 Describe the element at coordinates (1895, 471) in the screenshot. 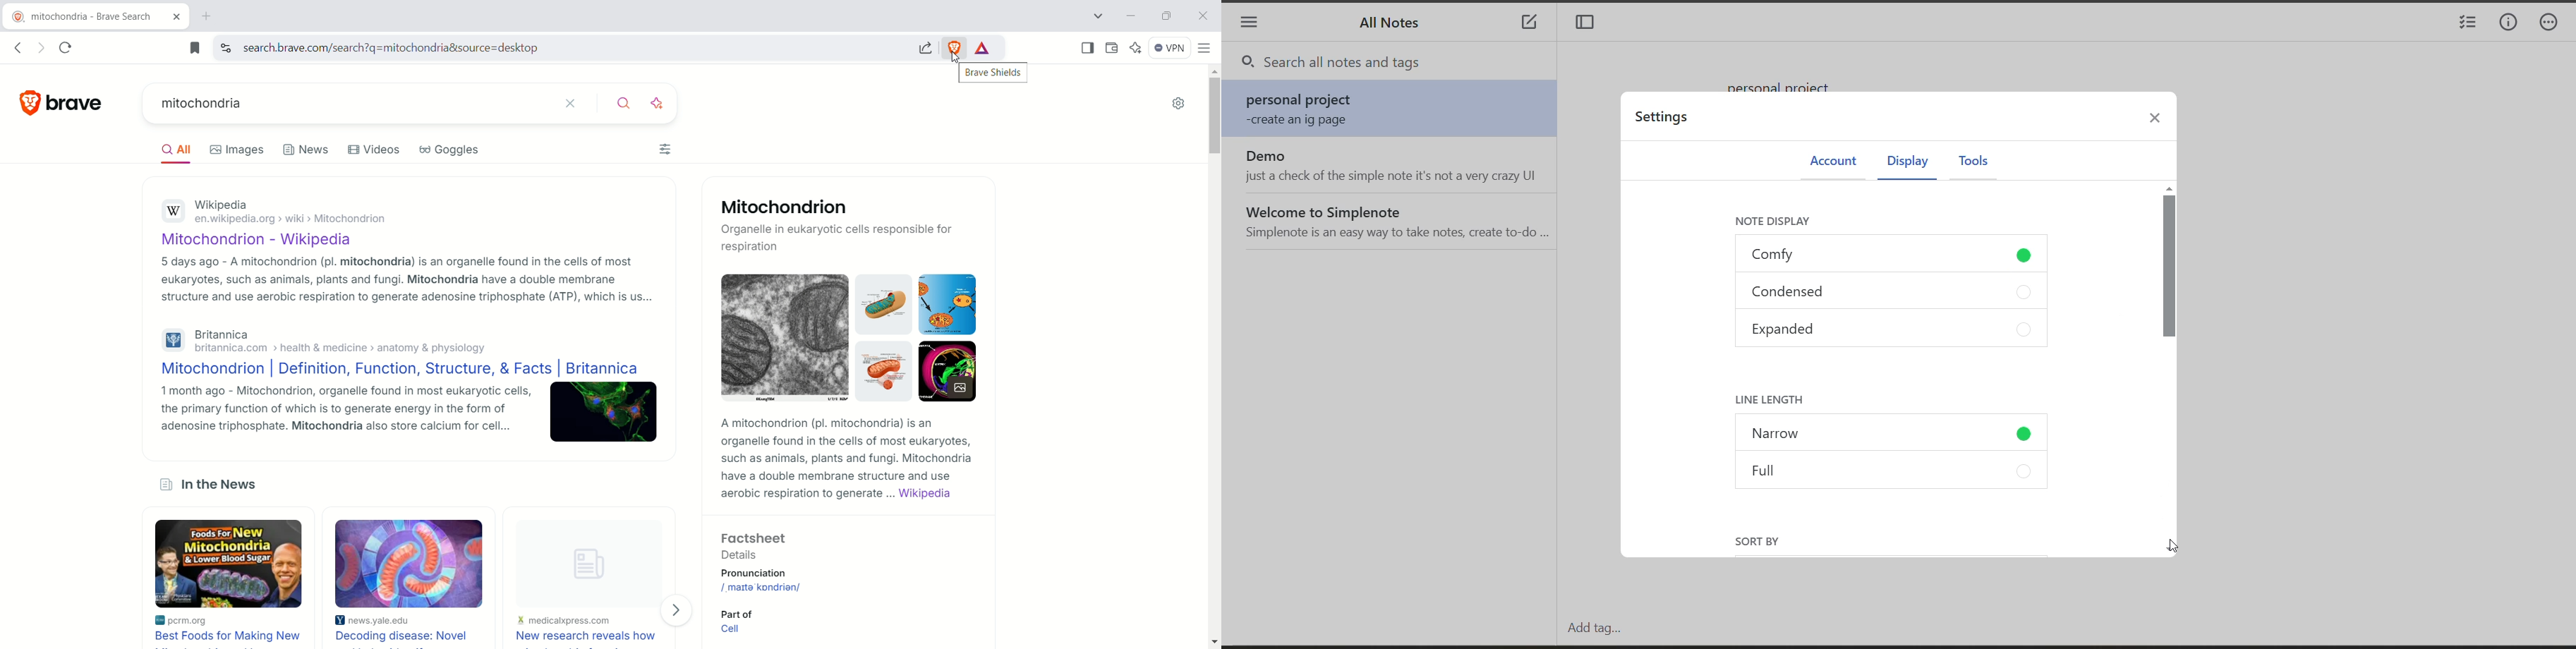

I see `full` at that location.